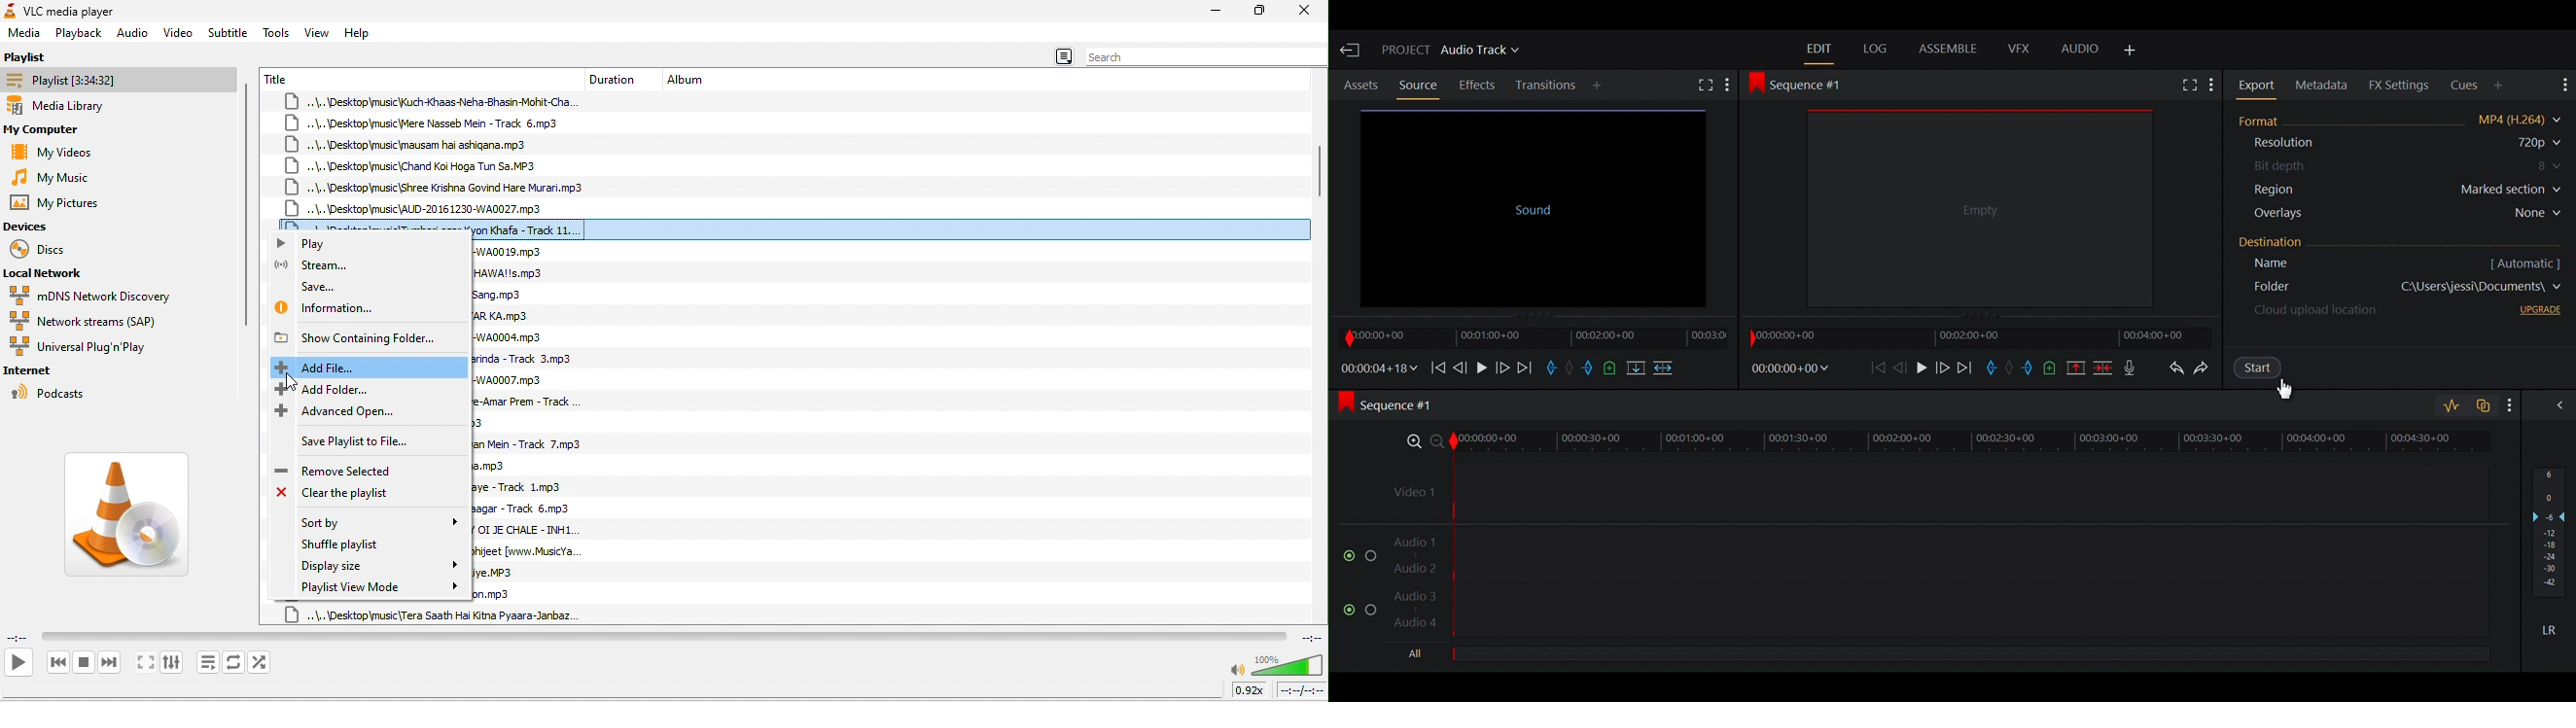 The height and width of the screenshot is (728, 2576). What do you see at coordinates (43, 54) in the screenshot?
I see `playlist` at bounding box center [43, 54].